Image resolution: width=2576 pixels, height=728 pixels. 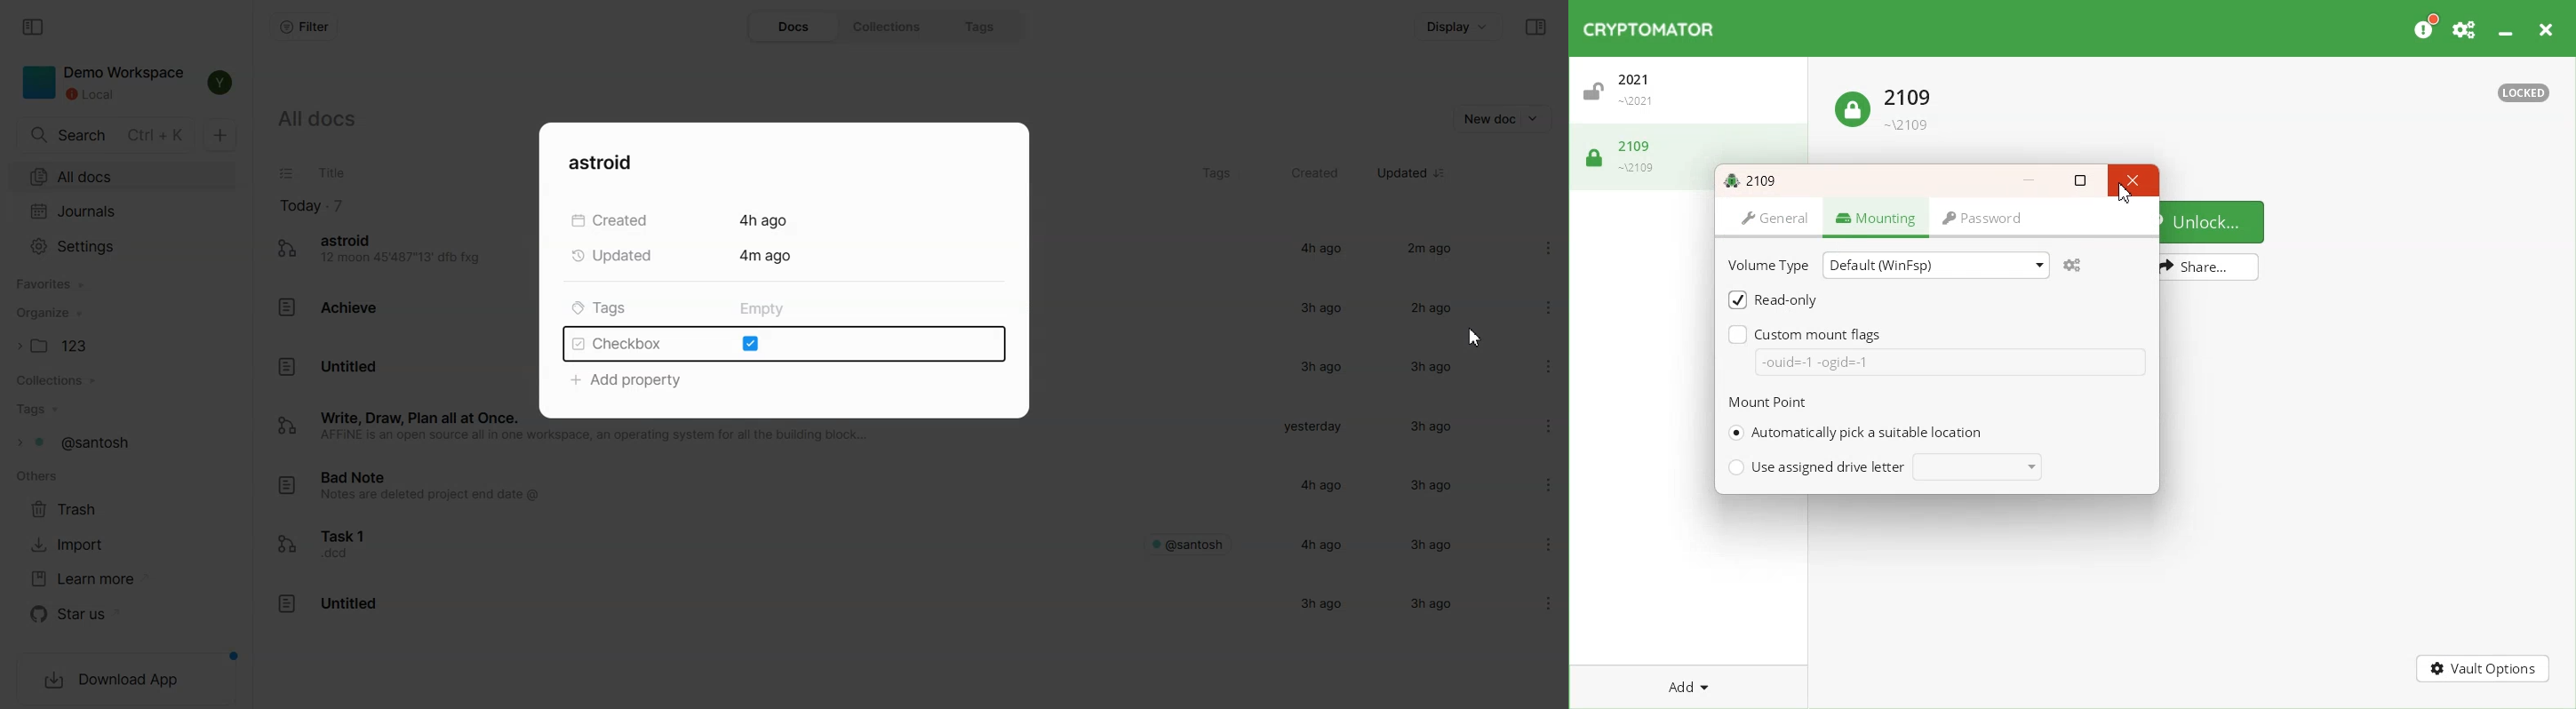 What do you see at coordinates (2081, 180) in the screenshot?
I see `Maximize` at bounding box center [2081, 180].